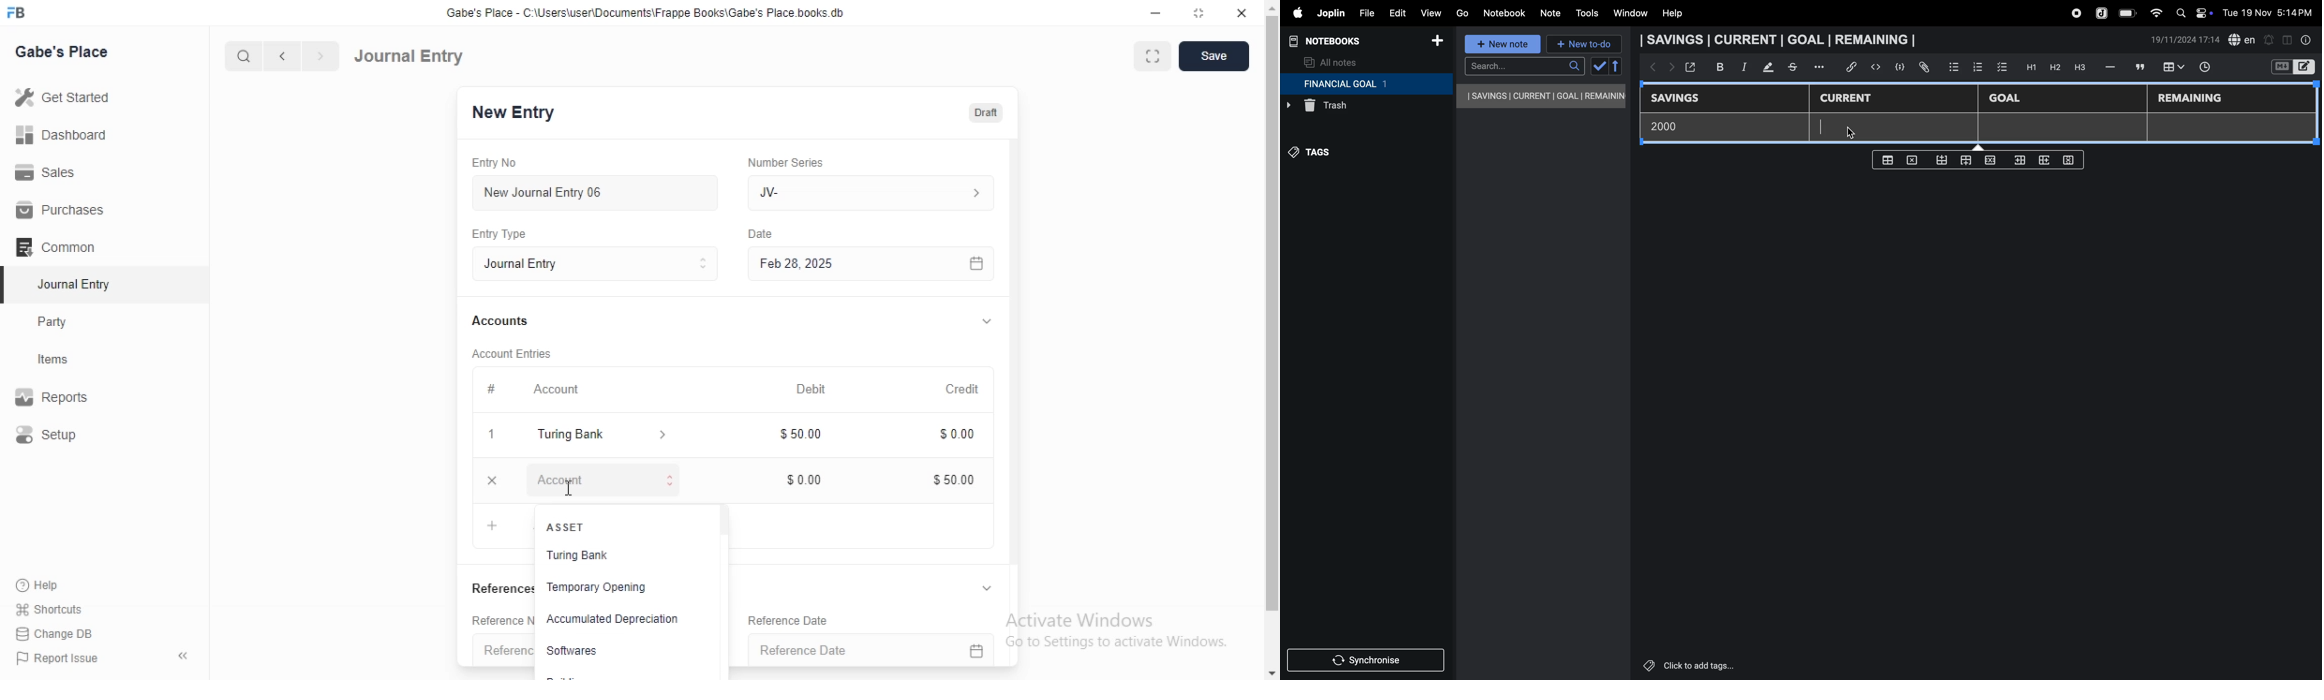 This screenshot has width=2324, height=700. Describe the element at coordinates (66, 436) in the screenshot. I see `Setup` at that location.